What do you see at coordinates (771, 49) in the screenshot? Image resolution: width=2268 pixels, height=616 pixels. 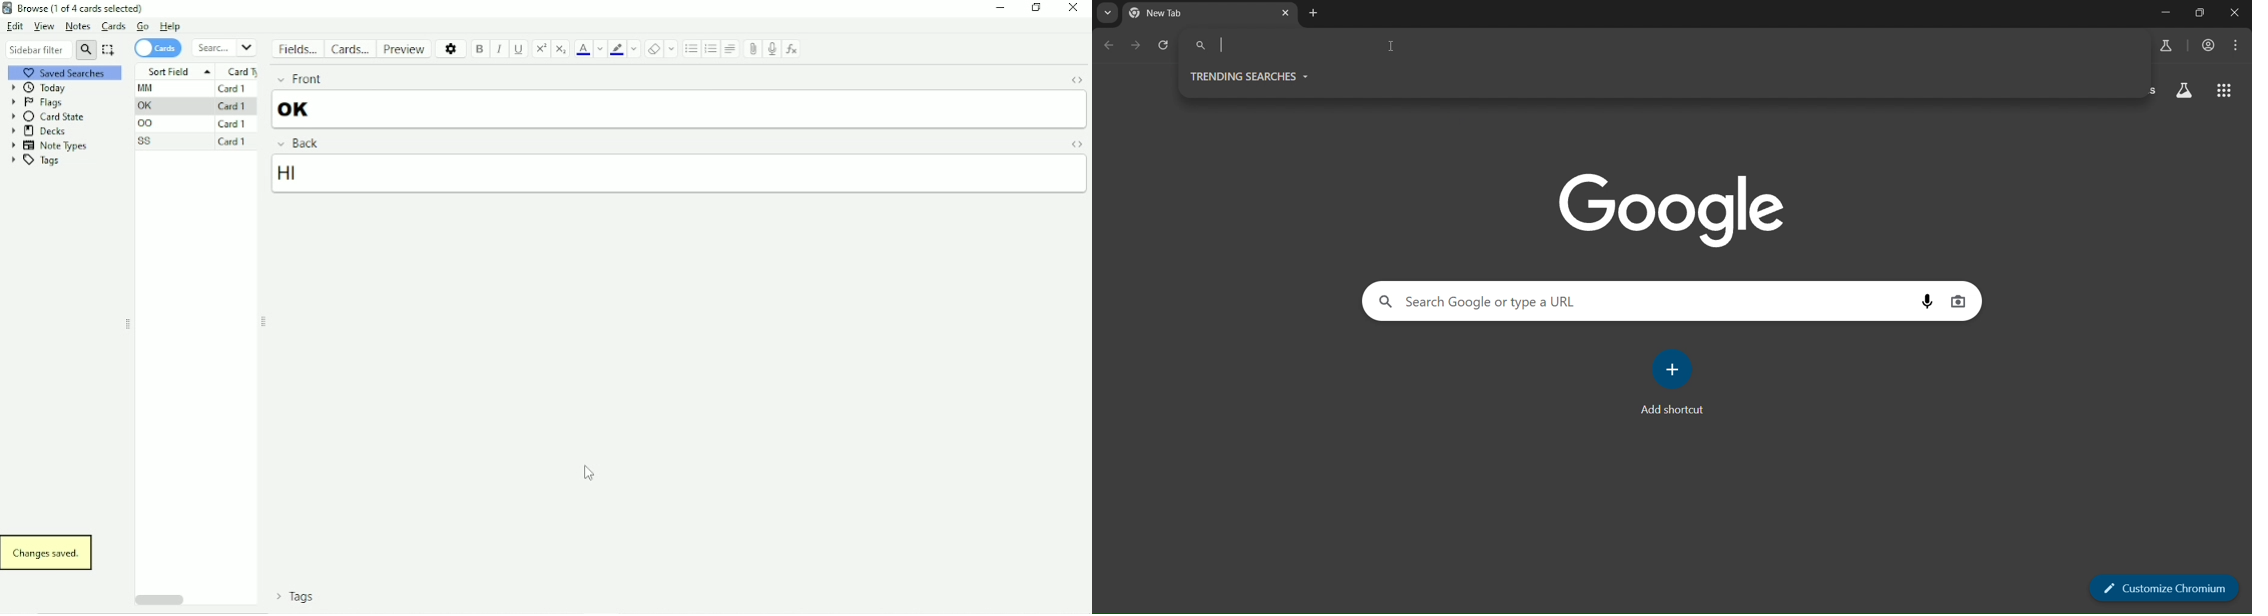 I see `Record audio` at bounding box center [771, 49].